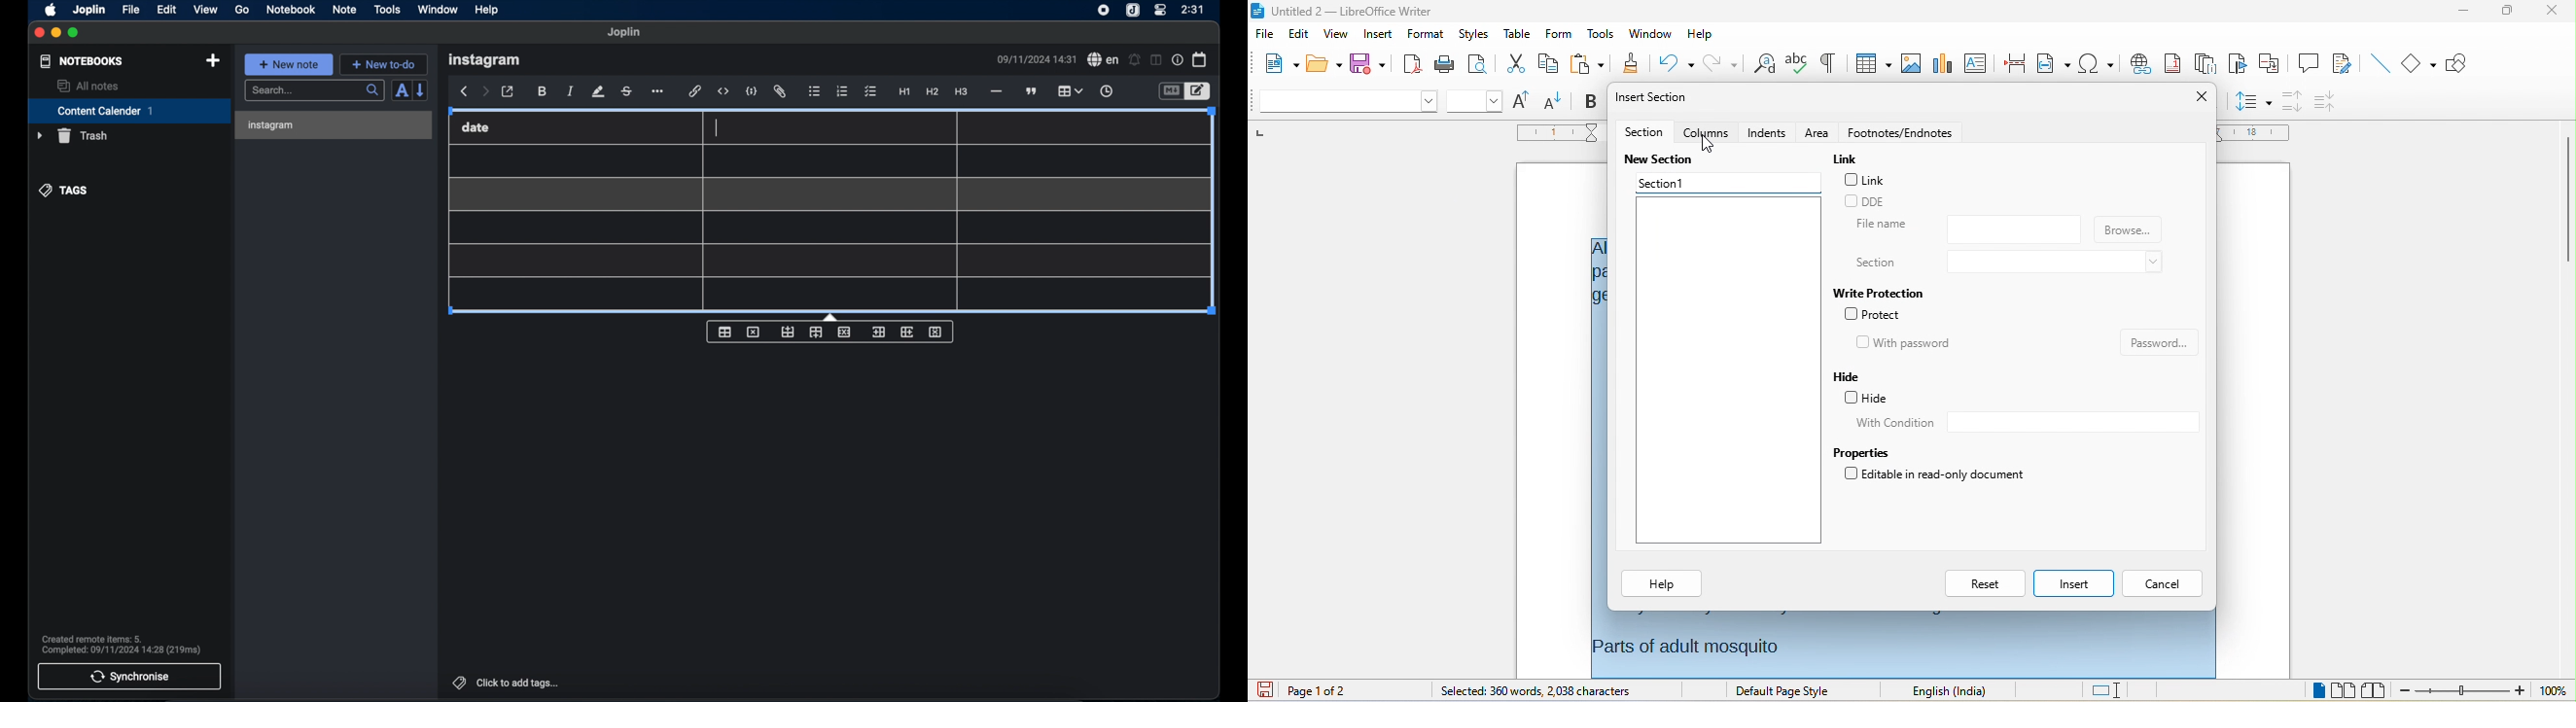  I want to click on trash, so click(72, 136).